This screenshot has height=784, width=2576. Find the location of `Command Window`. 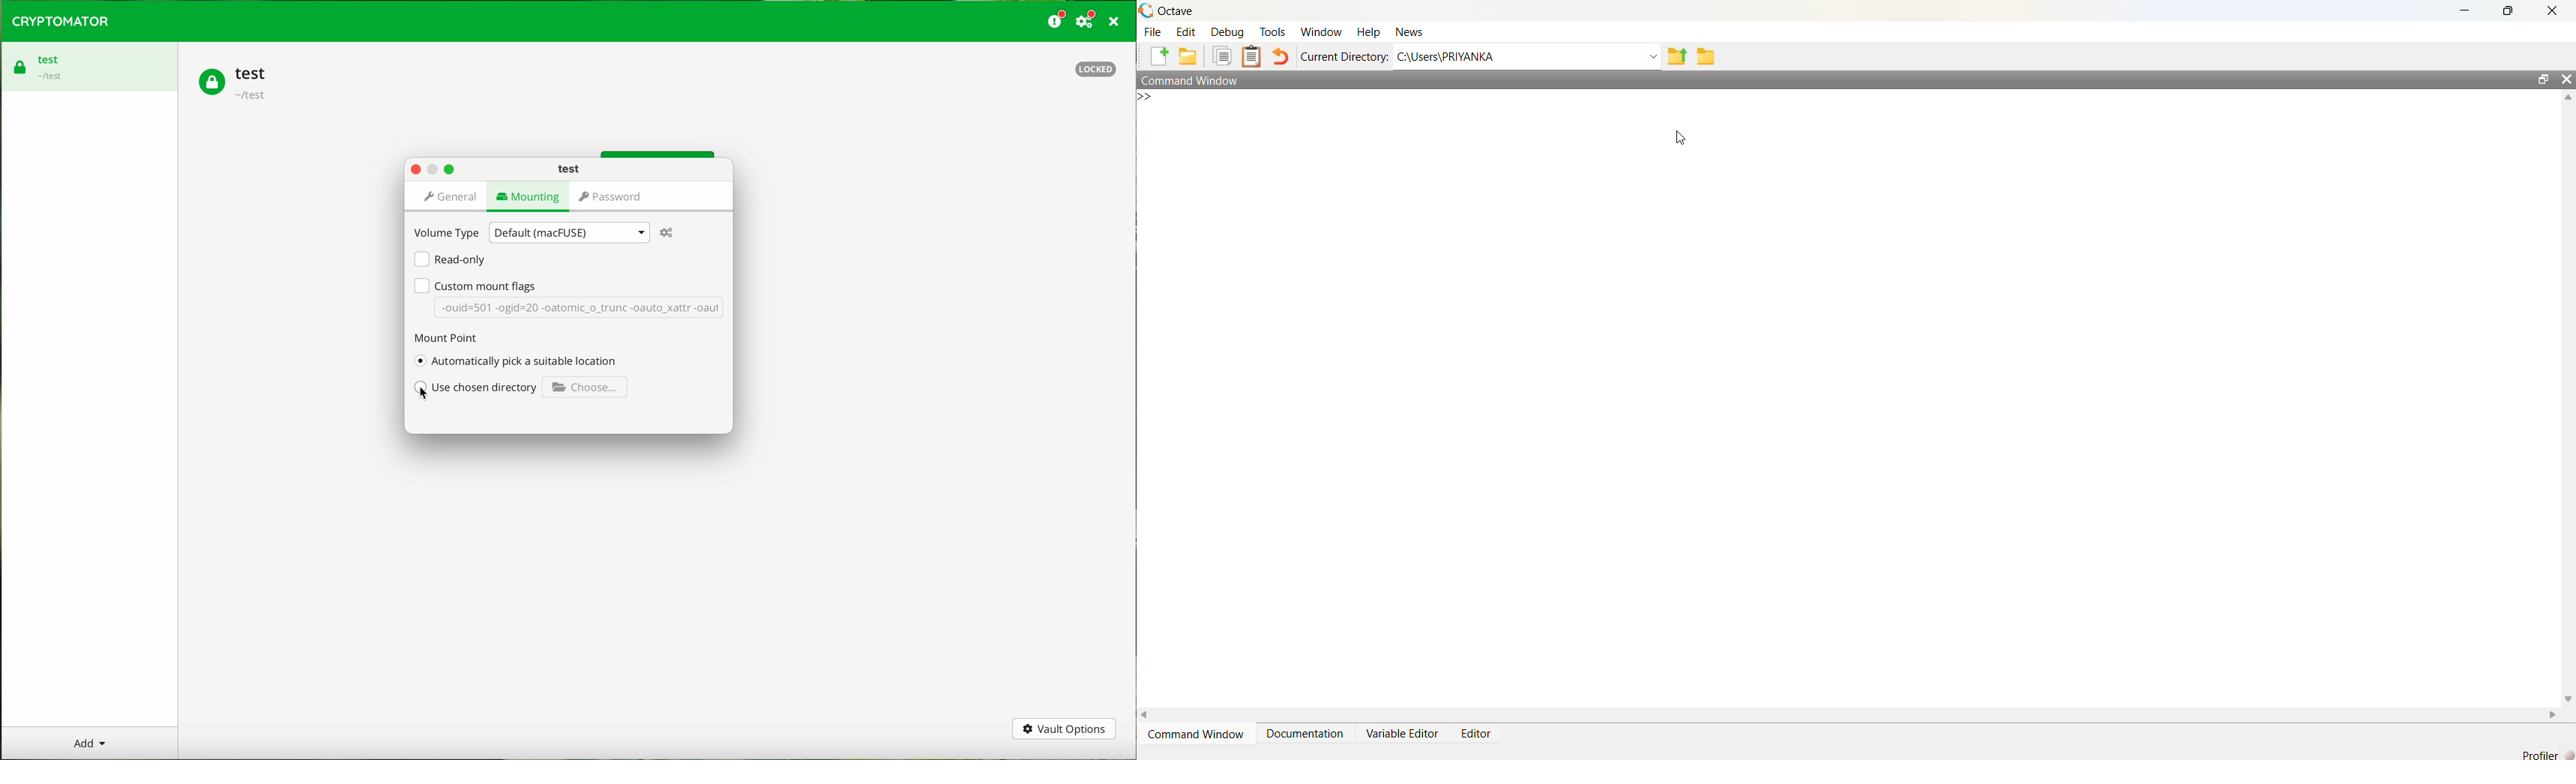

Command Window is located at coordinates (1195, 78).